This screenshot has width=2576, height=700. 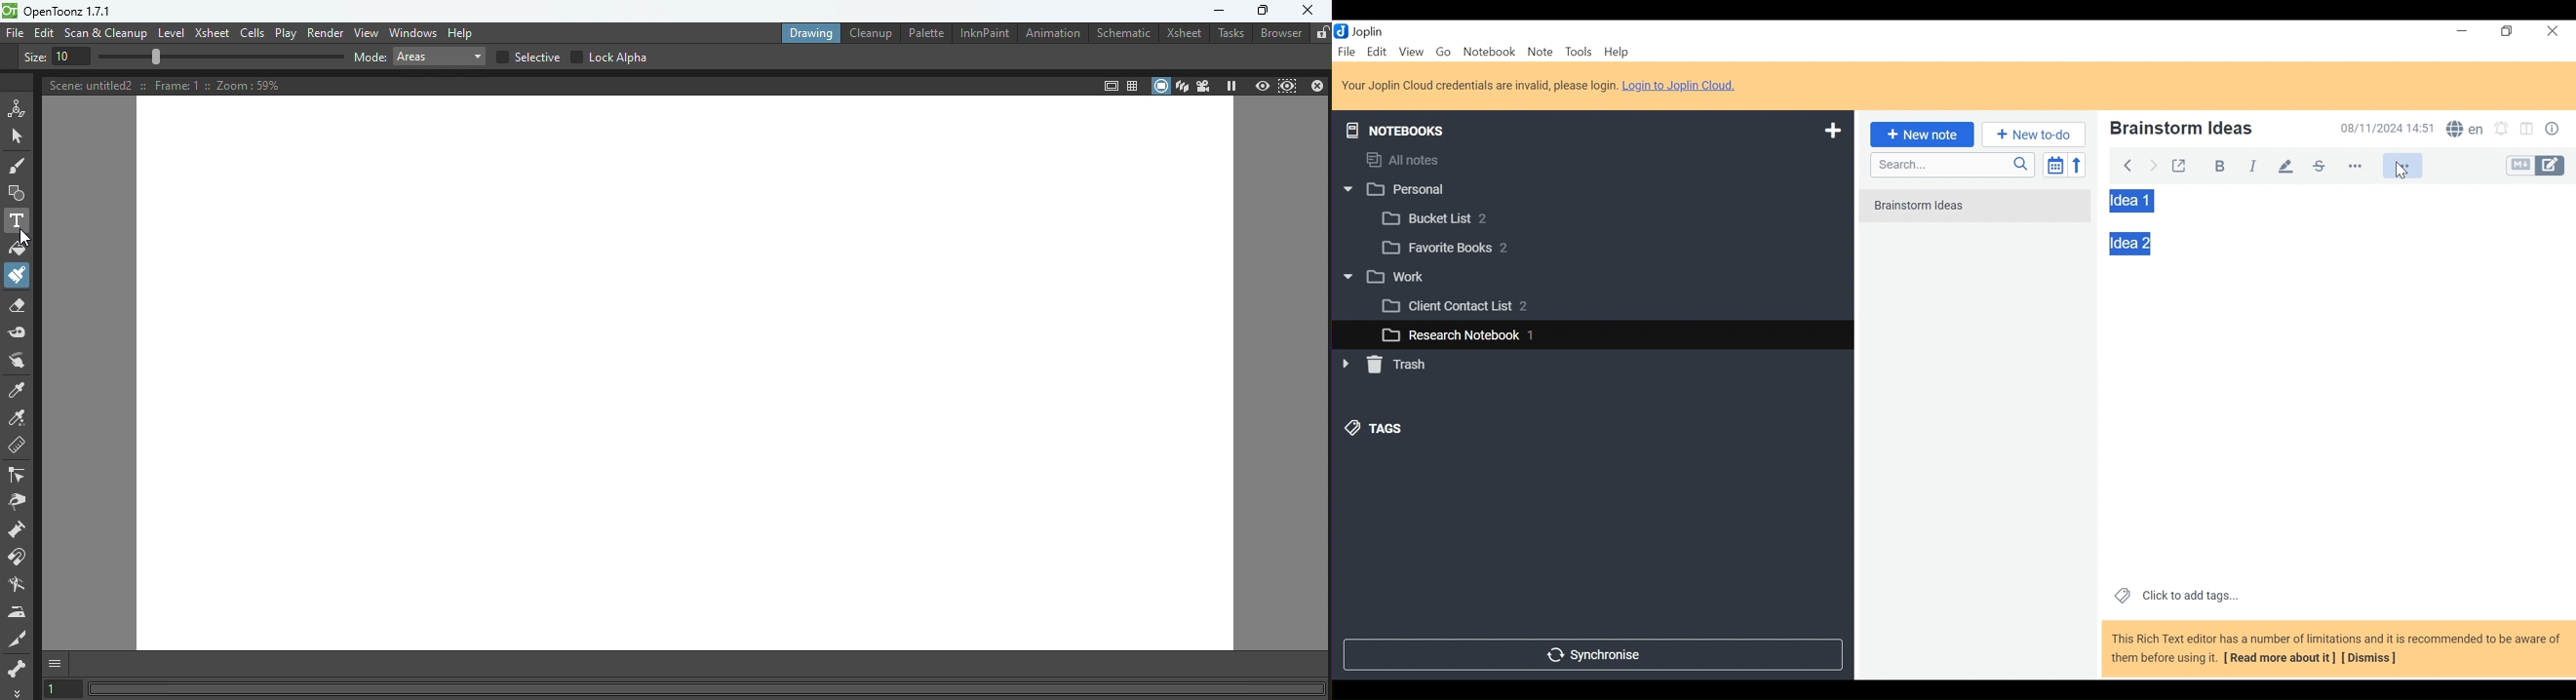 I want to click on Lock rooms tab, so click(x=1320, y=34).